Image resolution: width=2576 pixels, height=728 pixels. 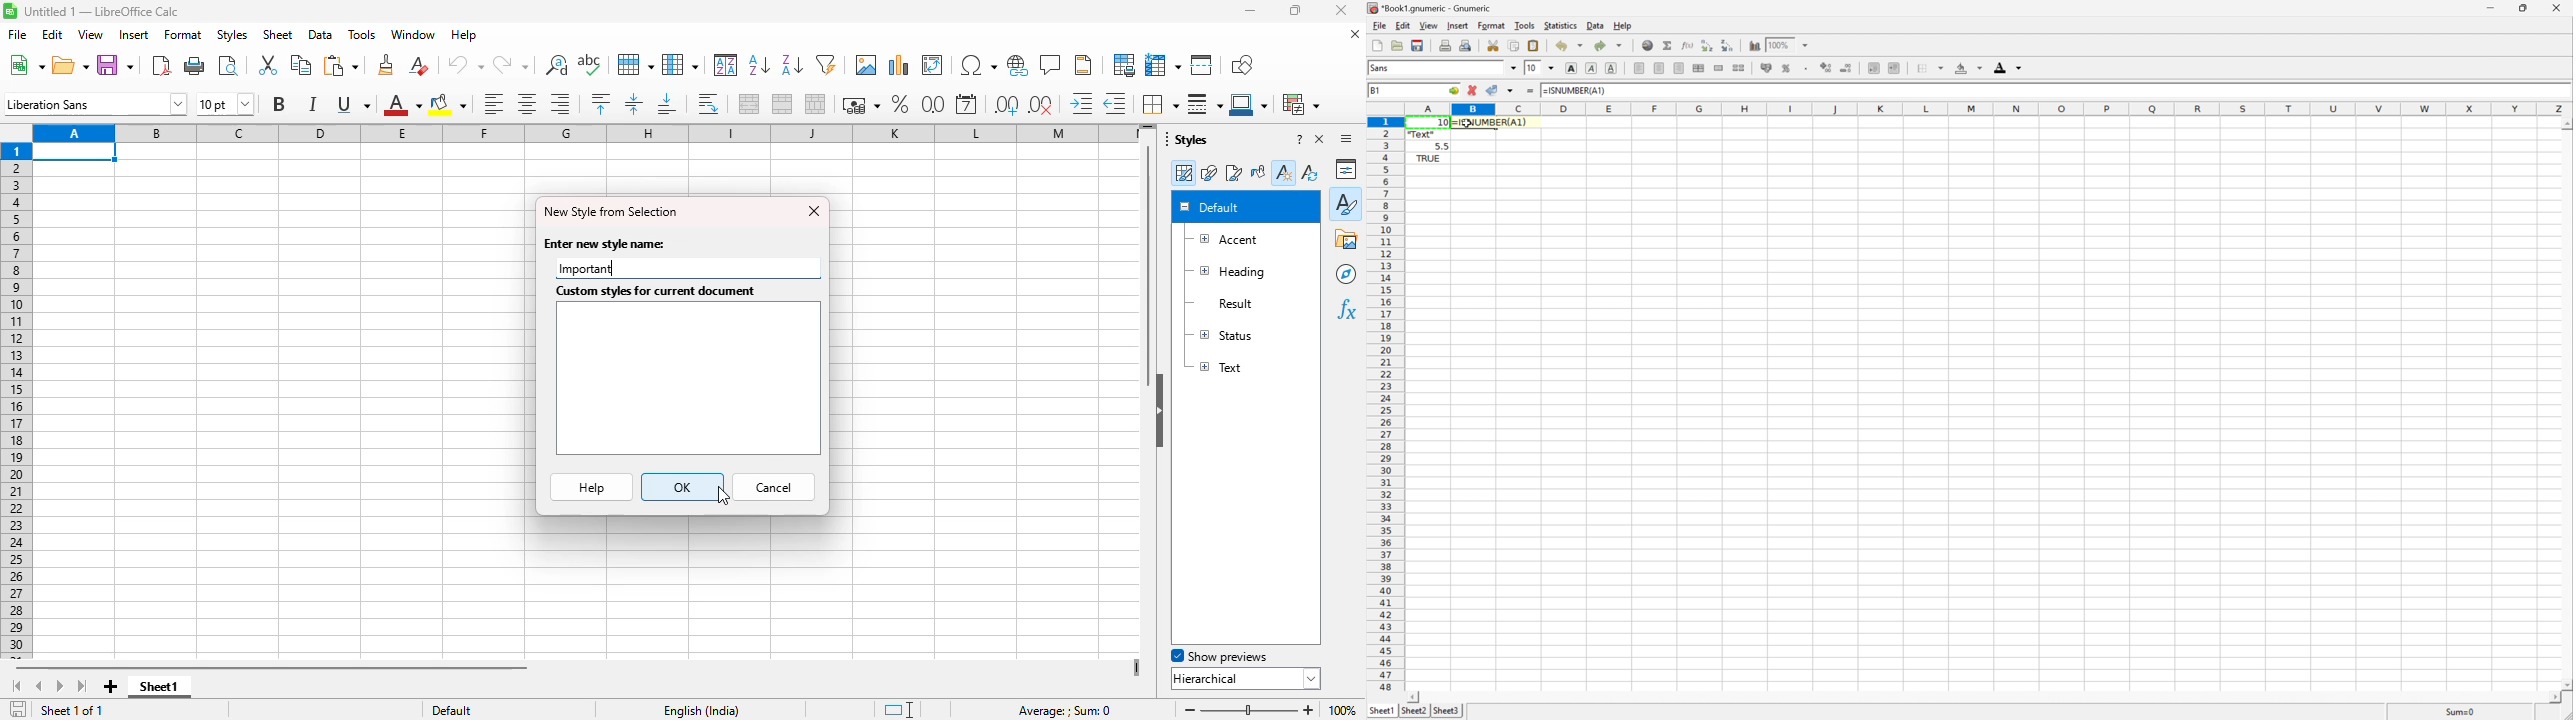 What do you see at coordinates (1296, 10) in the screenshot?
I see `maximize` at bounding box center [1296, 10].